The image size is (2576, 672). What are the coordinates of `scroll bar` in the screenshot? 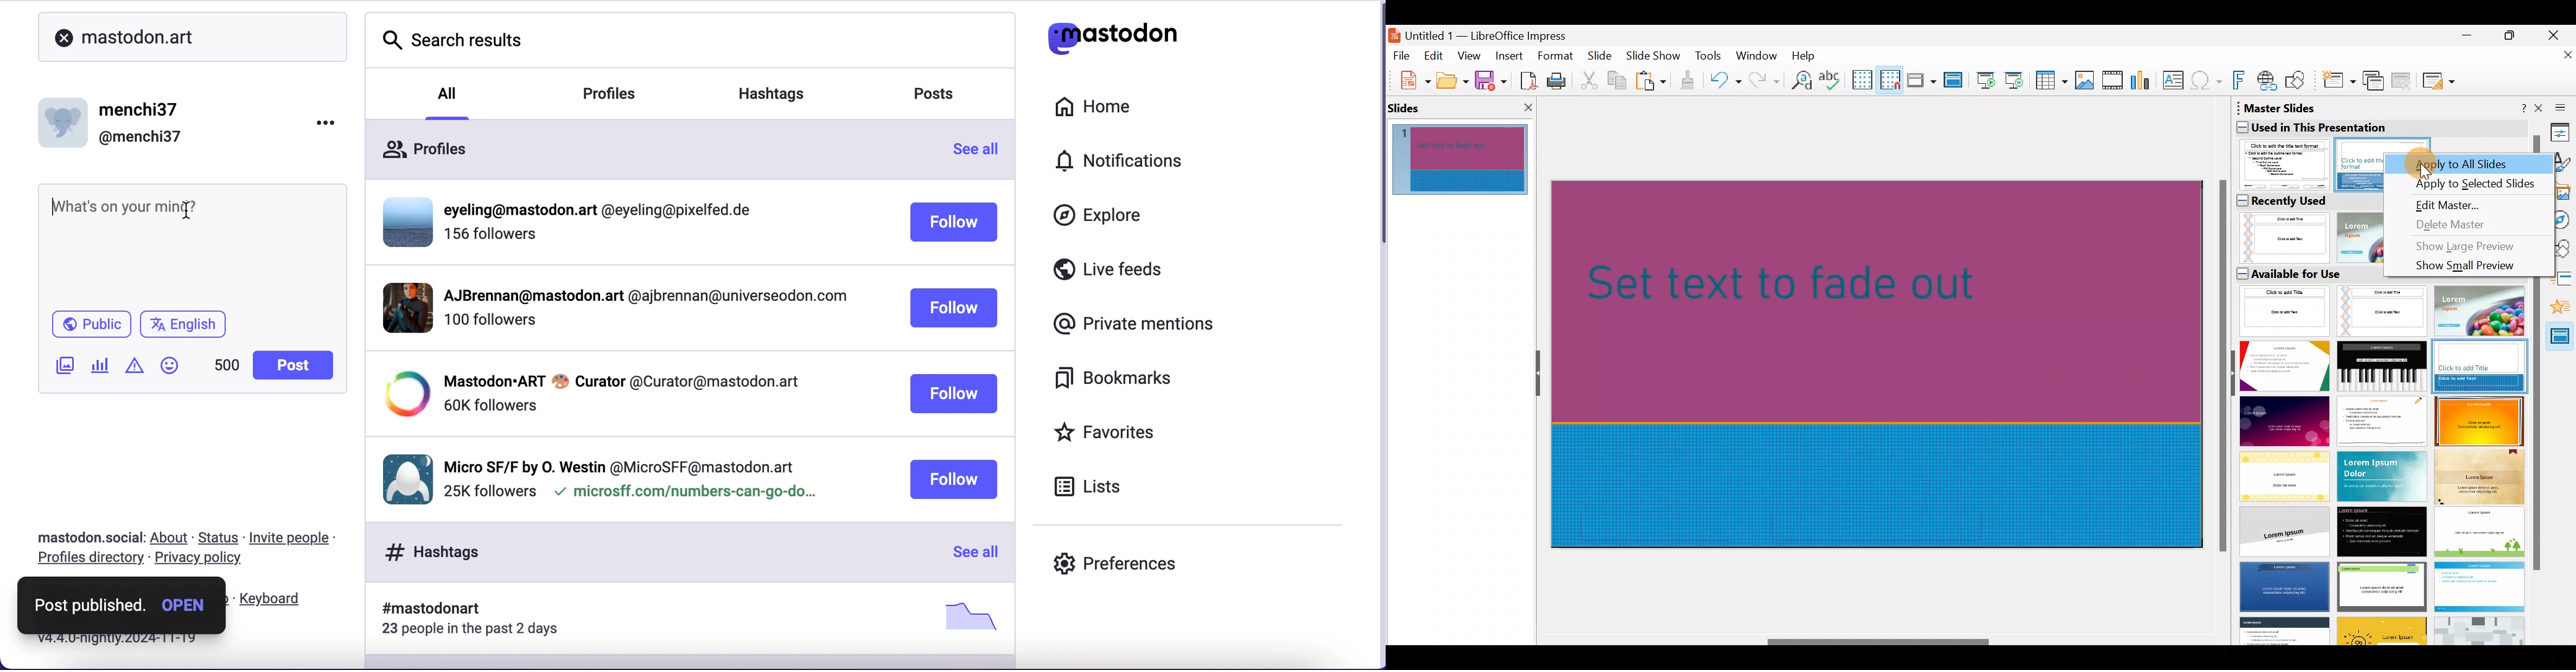 It's located at (1376, 130).